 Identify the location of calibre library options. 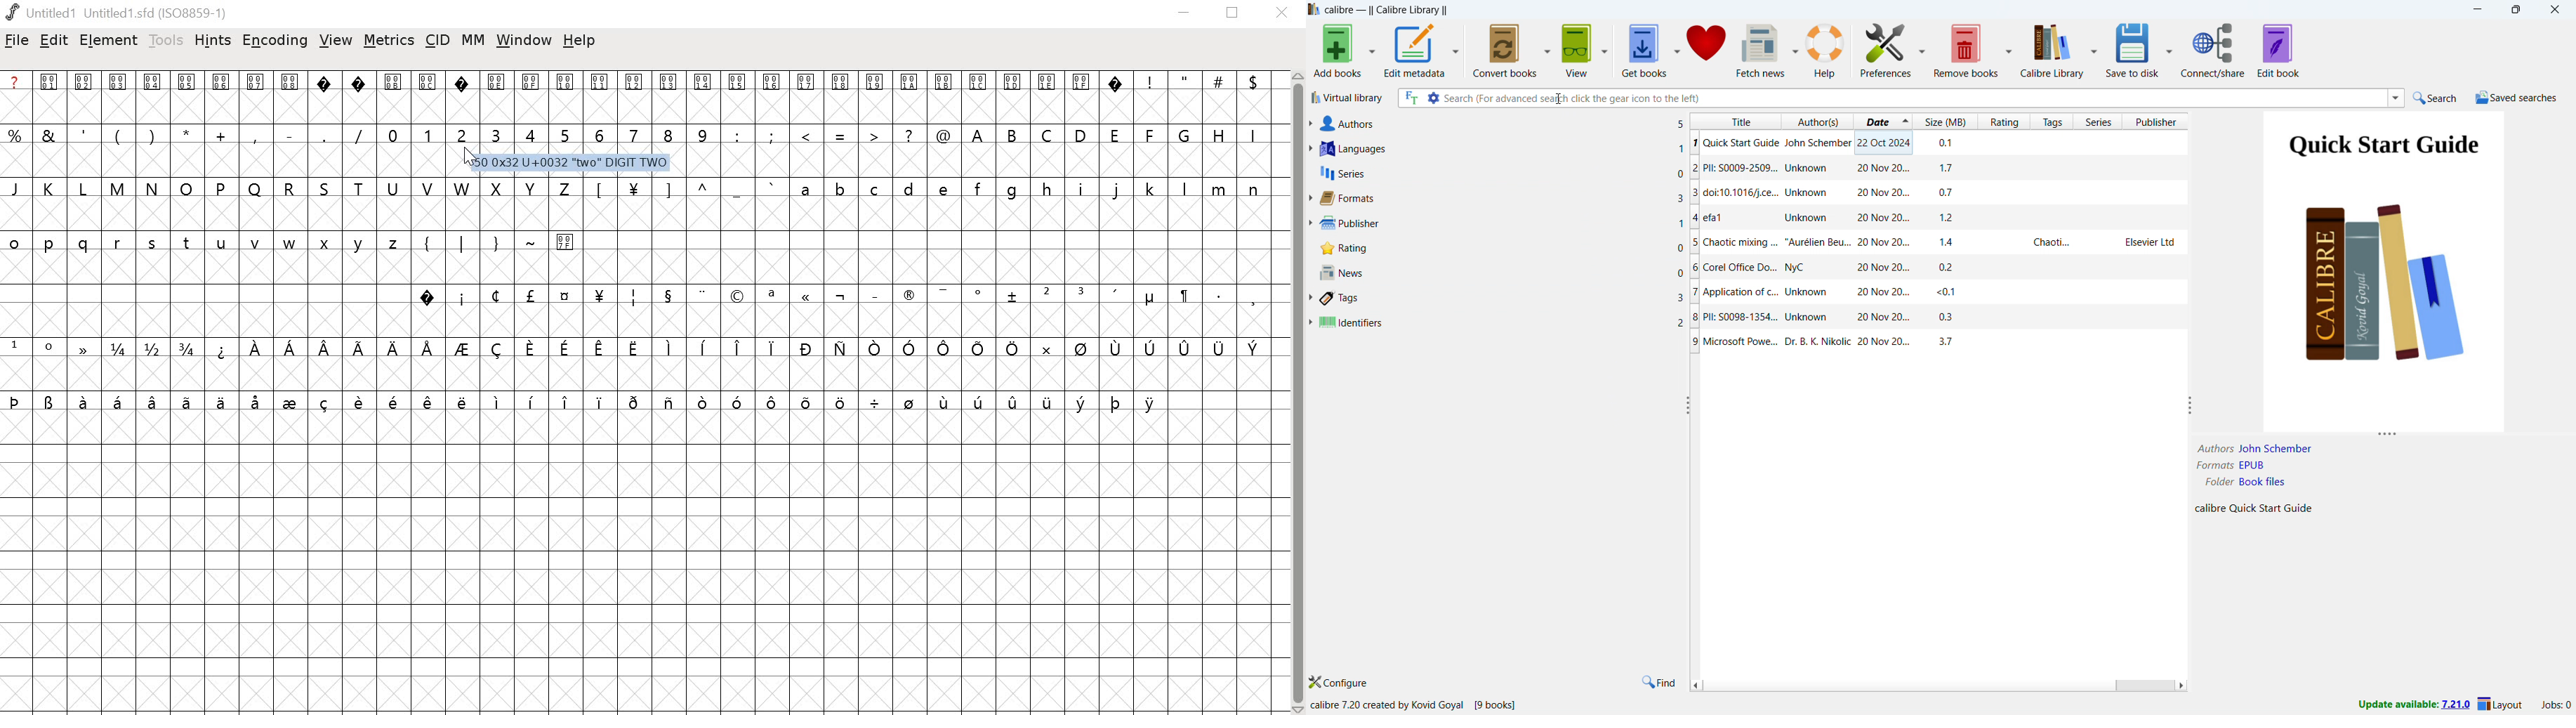
(2093, 49).